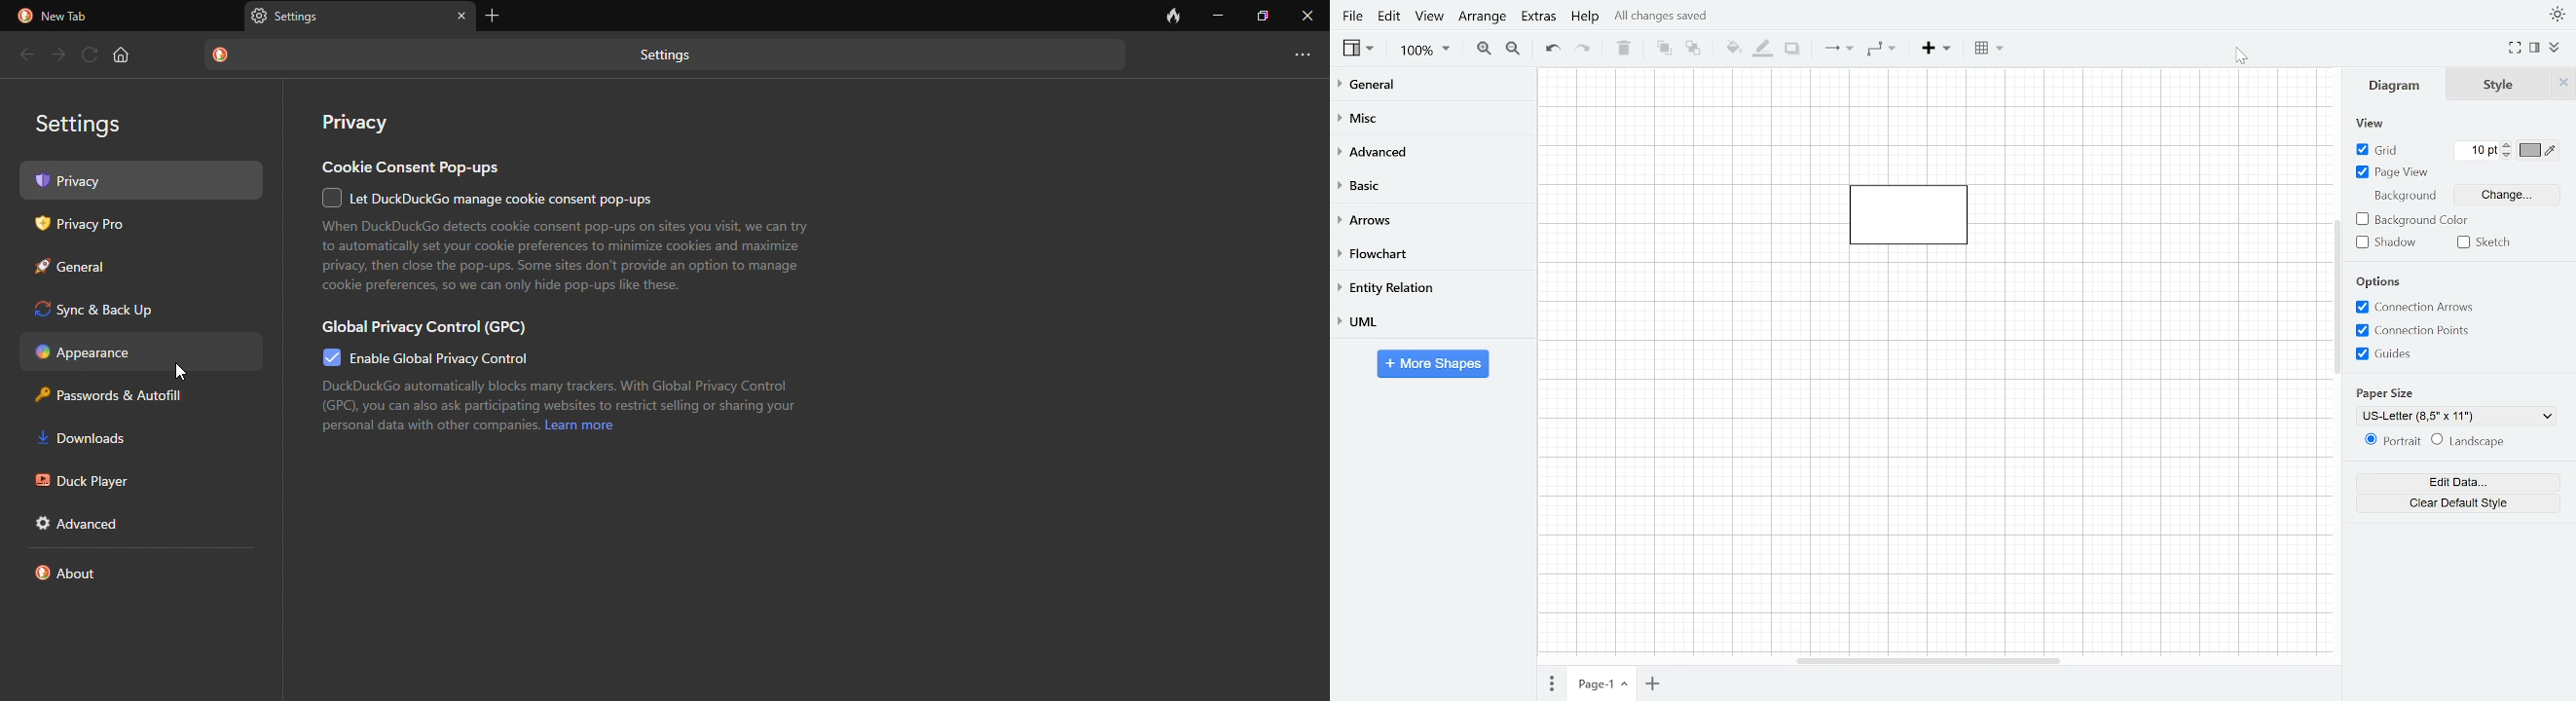 The image size is (2576, 728). What do you see at coordinates (2508, 155) in the screenshot?
I see `Decrease grid pt` at bounding box center [2508, 155].